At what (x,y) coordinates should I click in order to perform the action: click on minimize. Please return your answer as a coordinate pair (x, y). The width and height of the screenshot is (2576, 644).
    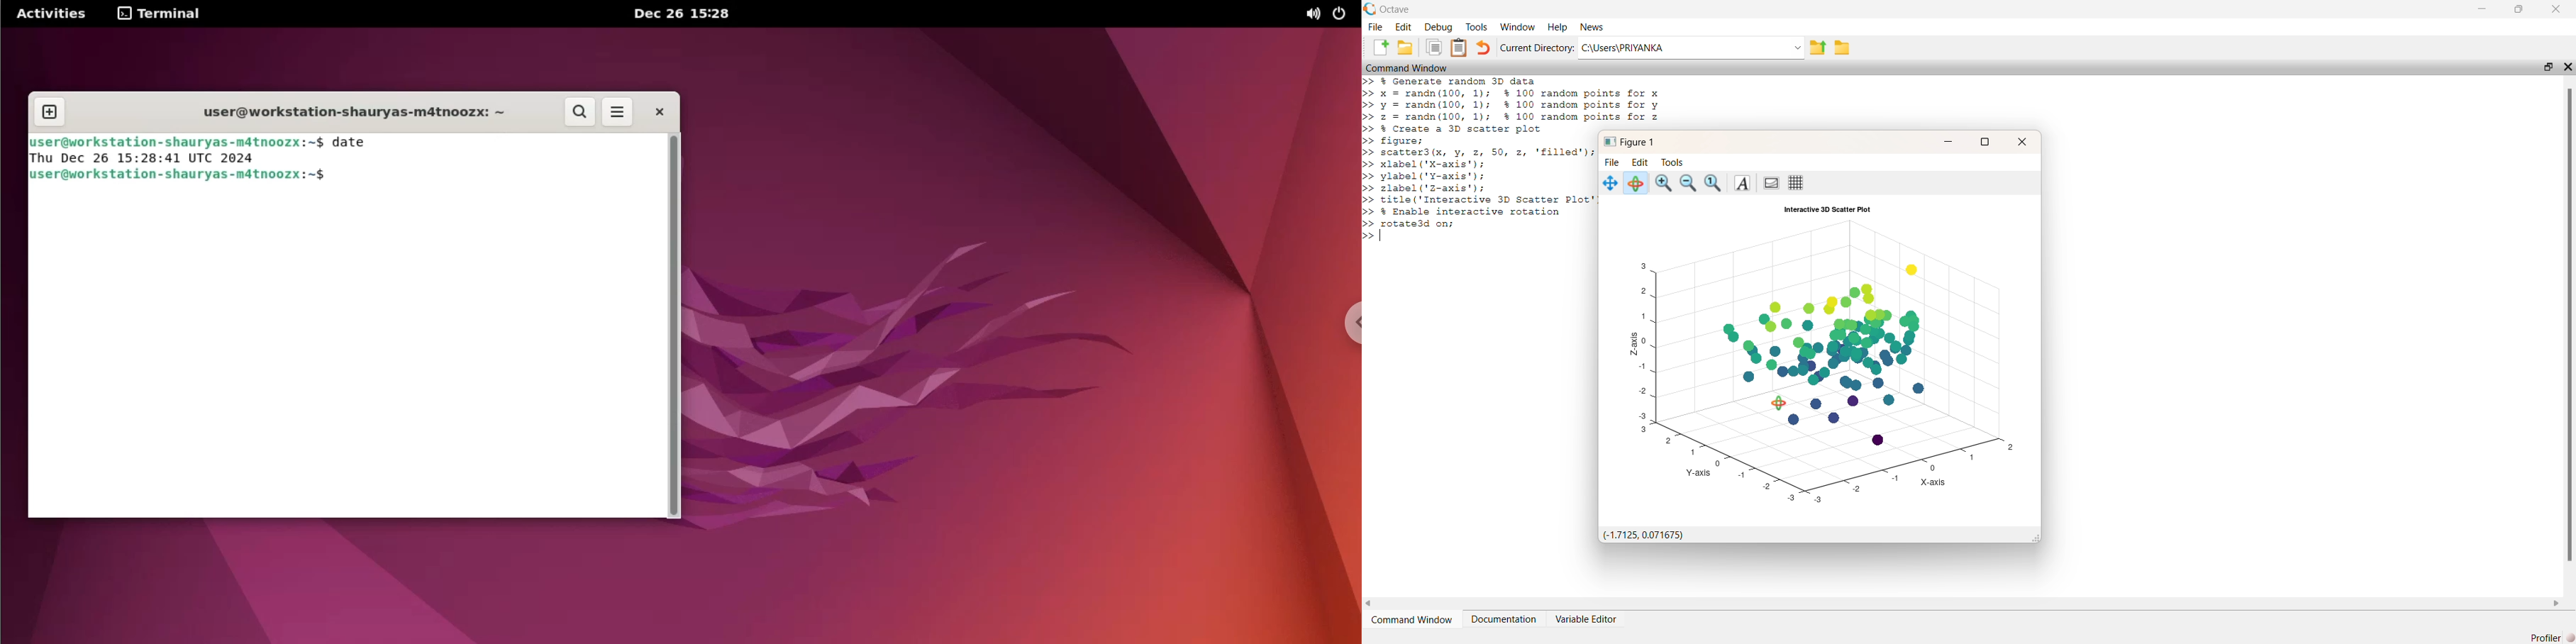
    Looking at the image, I should click on (2483, 8).